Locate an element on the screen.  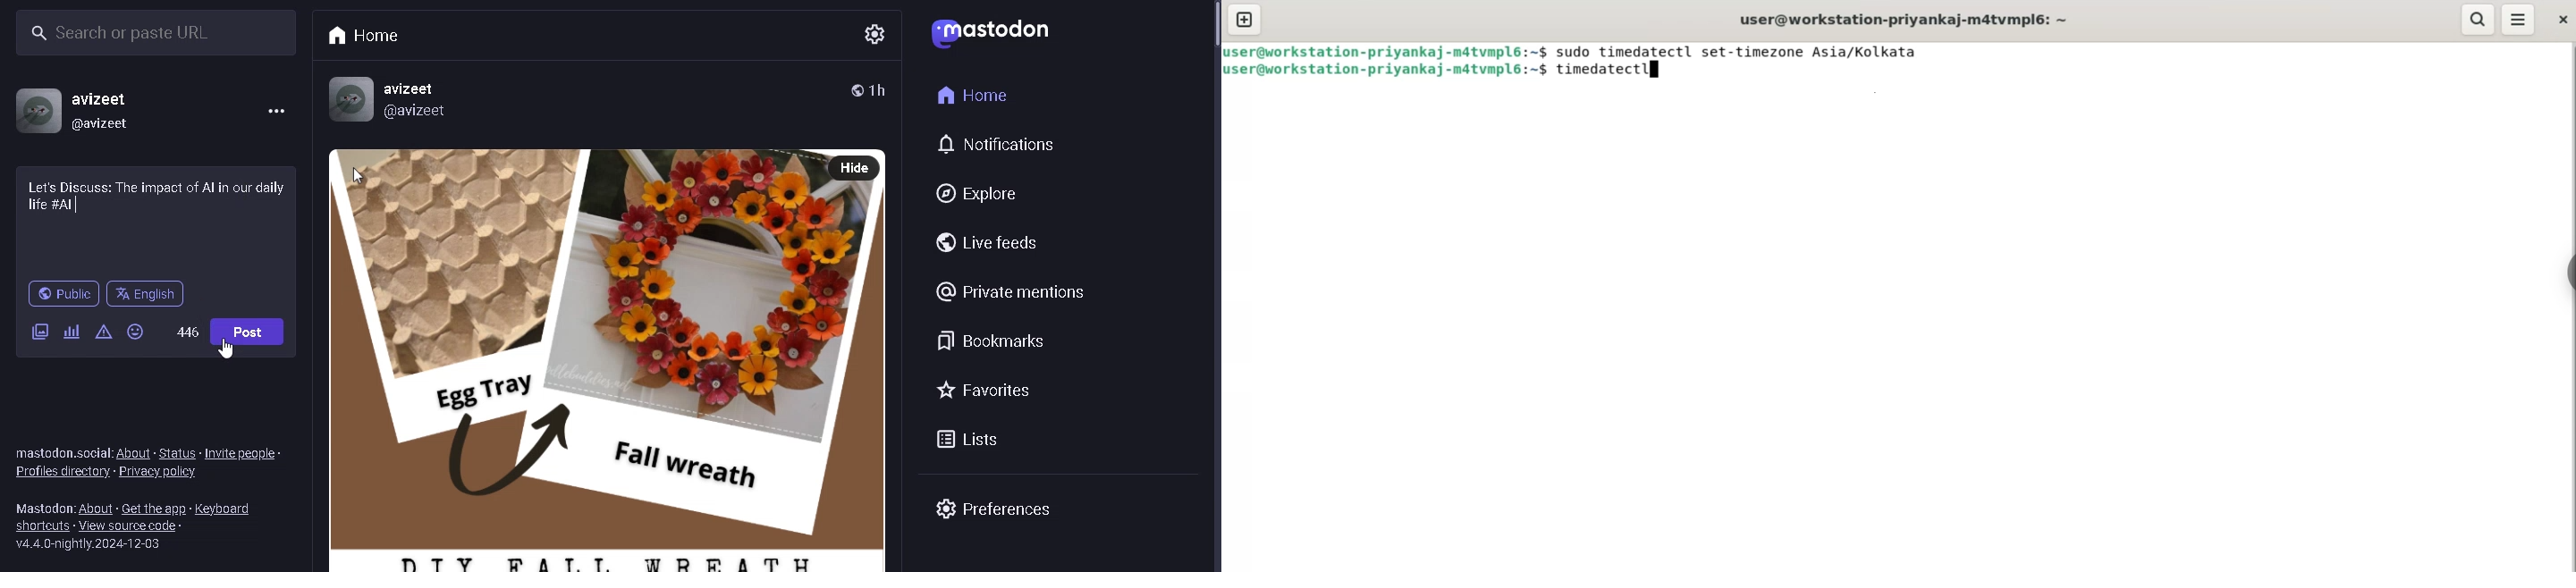
ADD IMAGE is located at coordinates (39, 330).